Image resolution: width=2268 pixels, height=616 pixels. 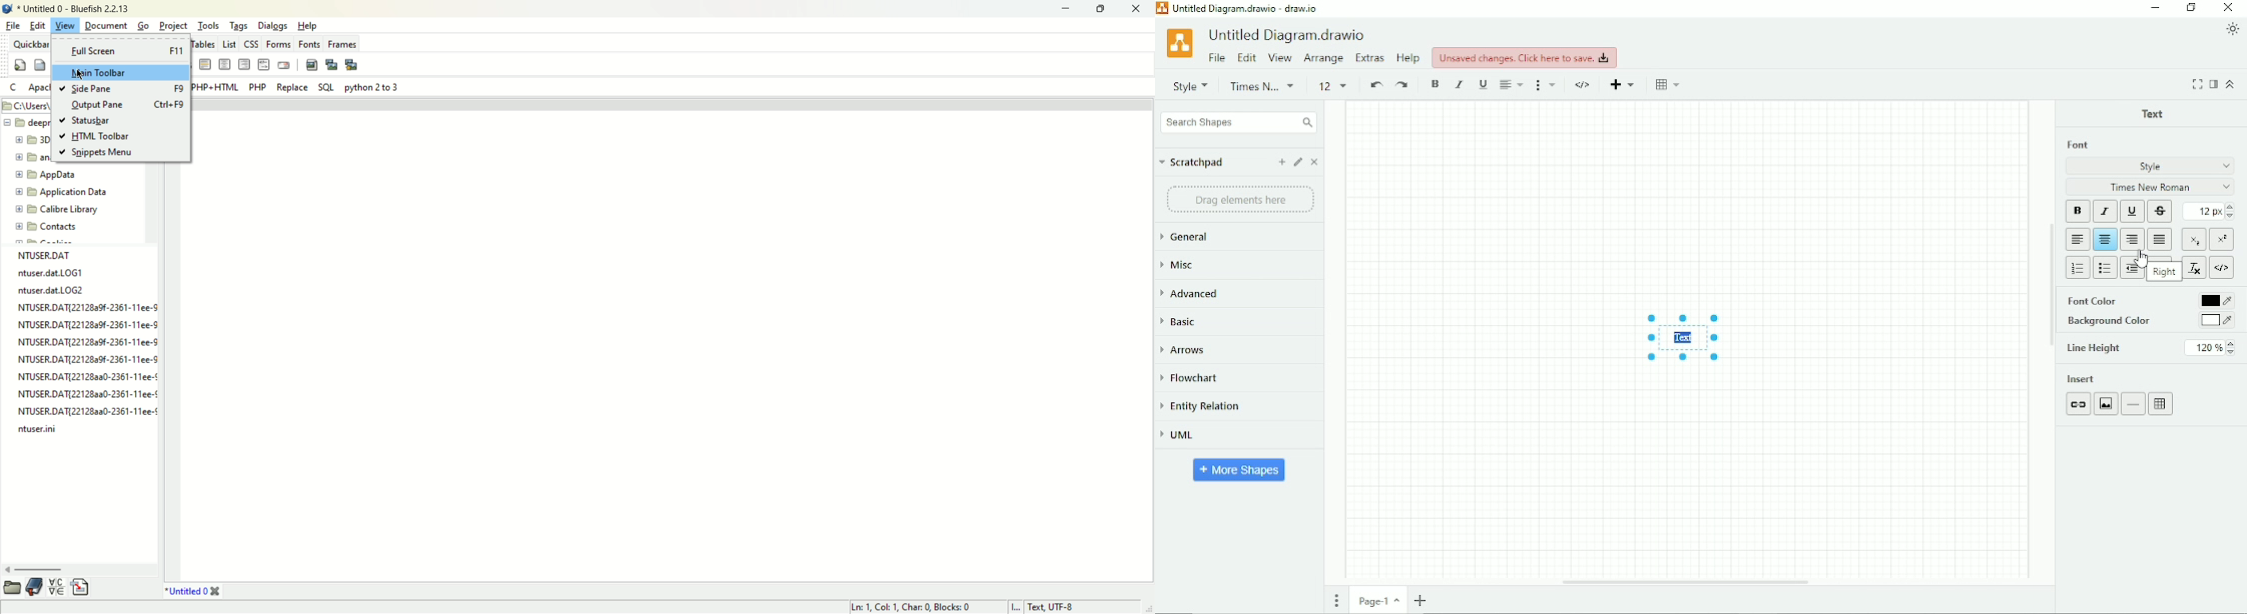 What do you see at coordinates (352, 63) in the screenshot?
I see `multi thumbnail` at bounding box center [352, 63].